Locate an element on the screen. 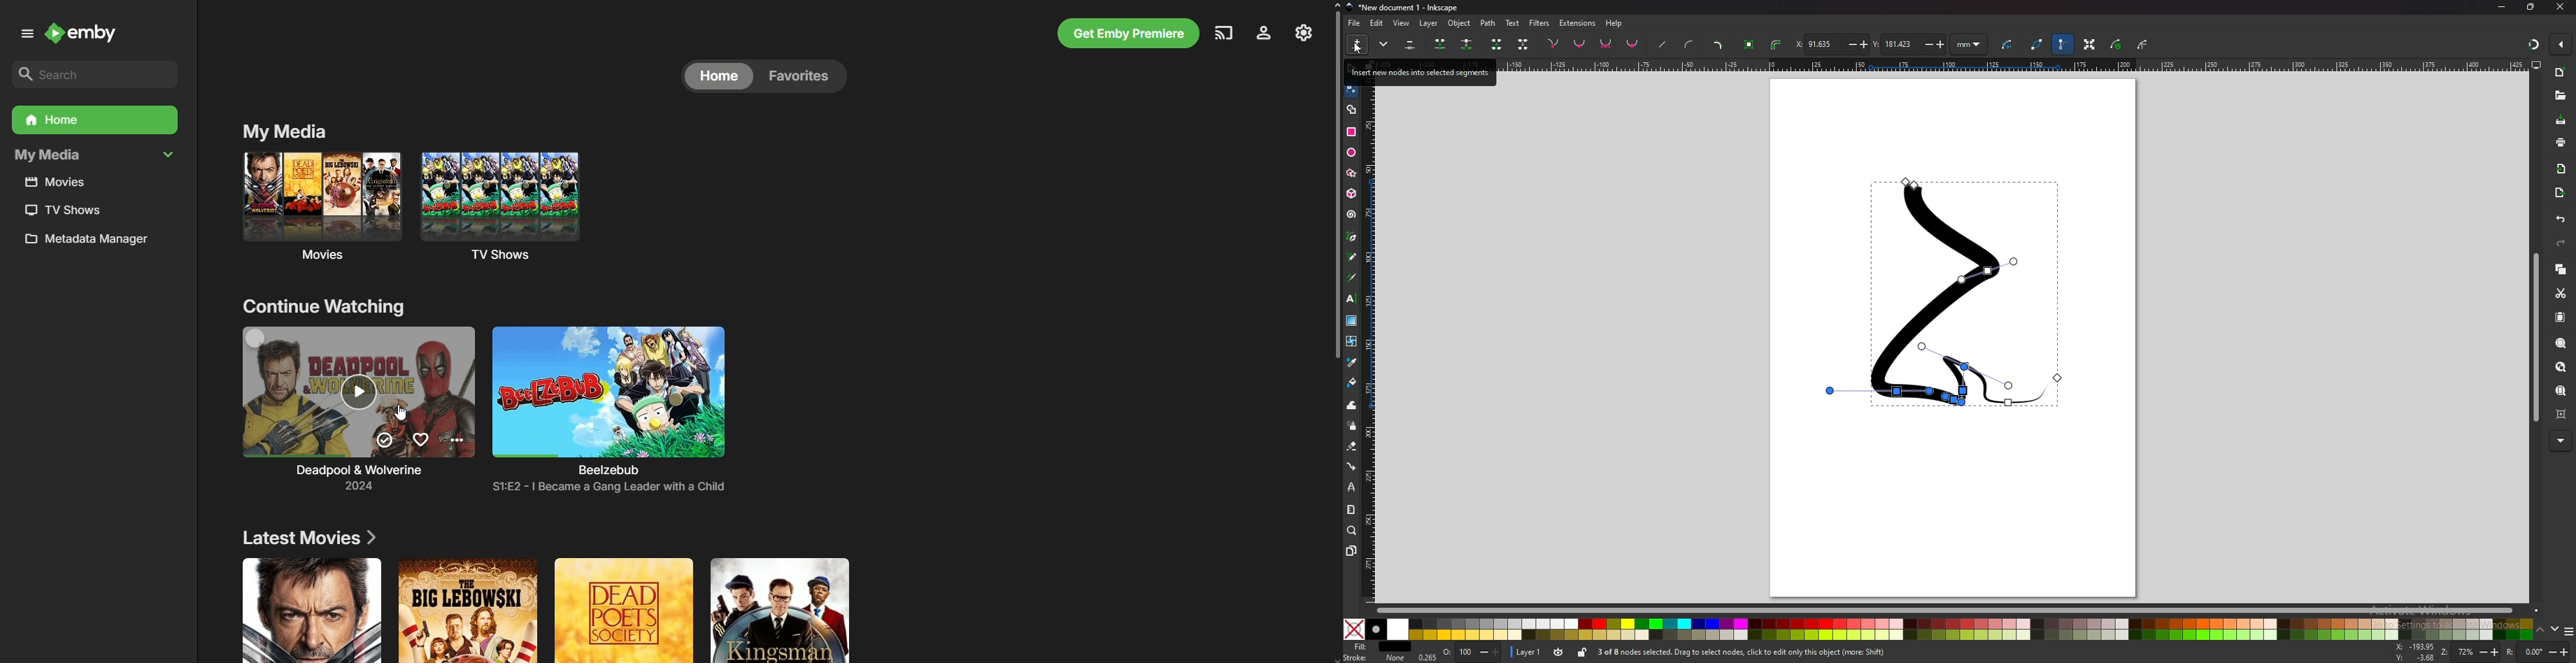 This screenshot has width=2576, height=672. y coordinates is located at coordinates (1908, 44).